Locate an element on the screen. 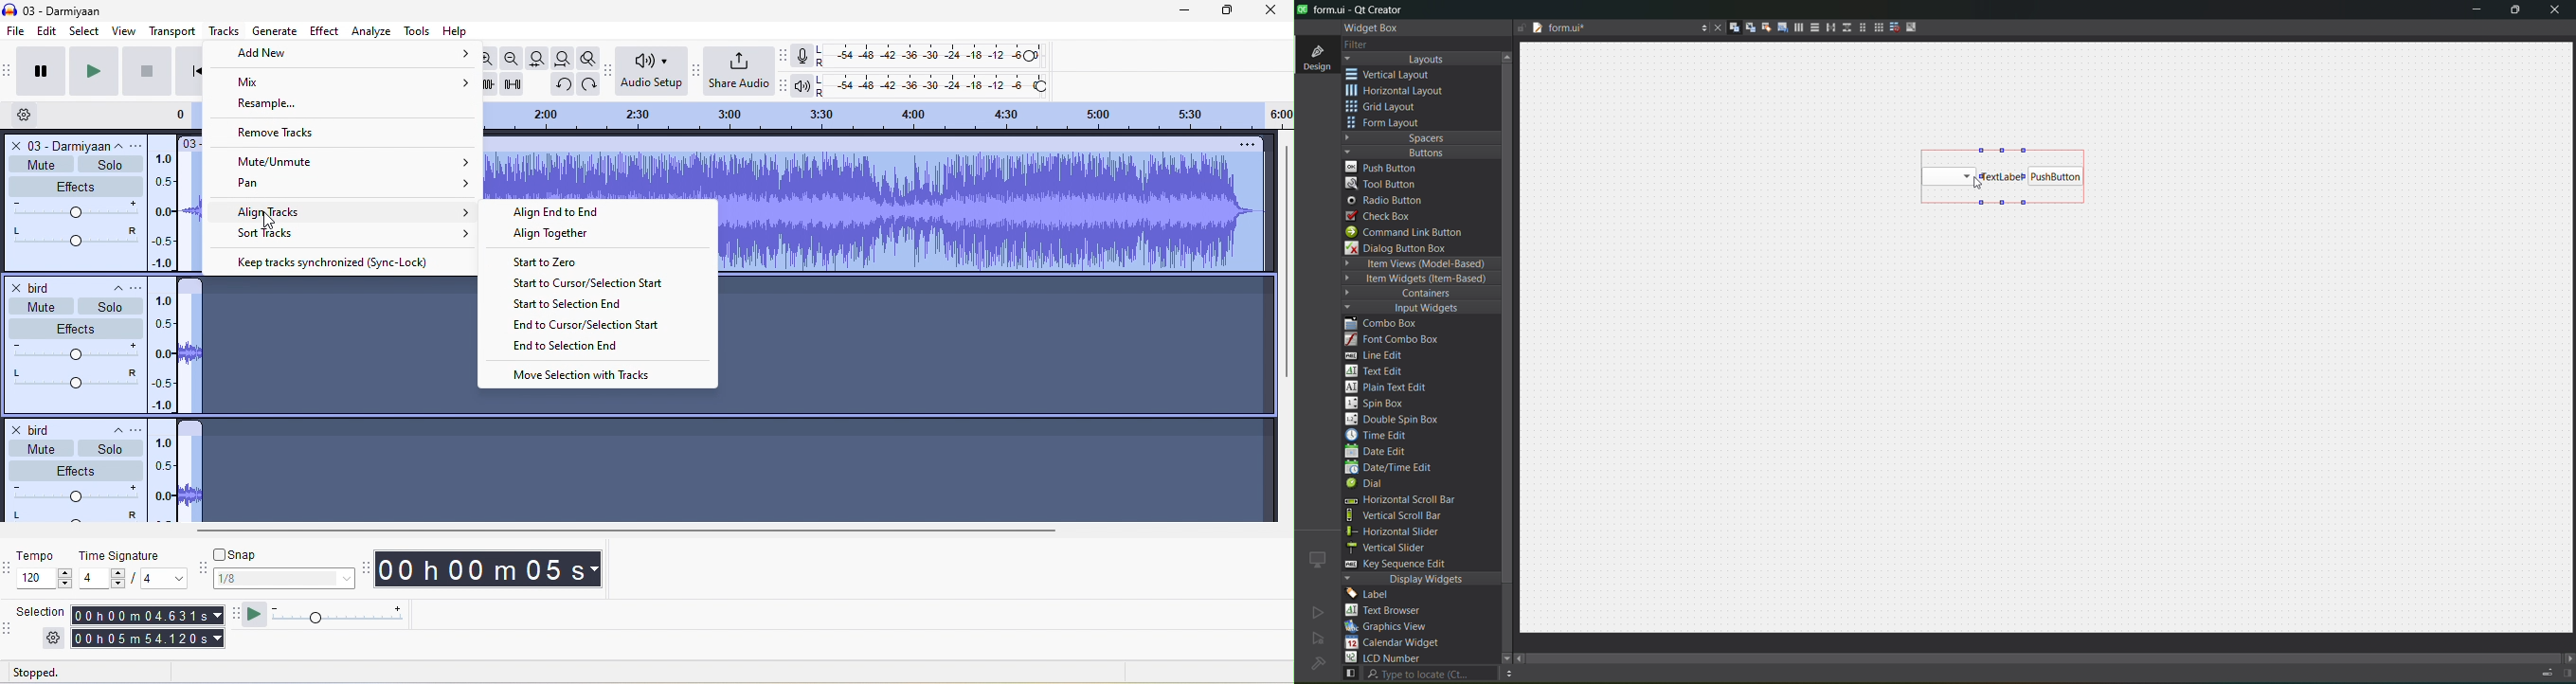 The width and height of the screenshot is (2576, 700). maximize is located at coordinates (2517, 12).